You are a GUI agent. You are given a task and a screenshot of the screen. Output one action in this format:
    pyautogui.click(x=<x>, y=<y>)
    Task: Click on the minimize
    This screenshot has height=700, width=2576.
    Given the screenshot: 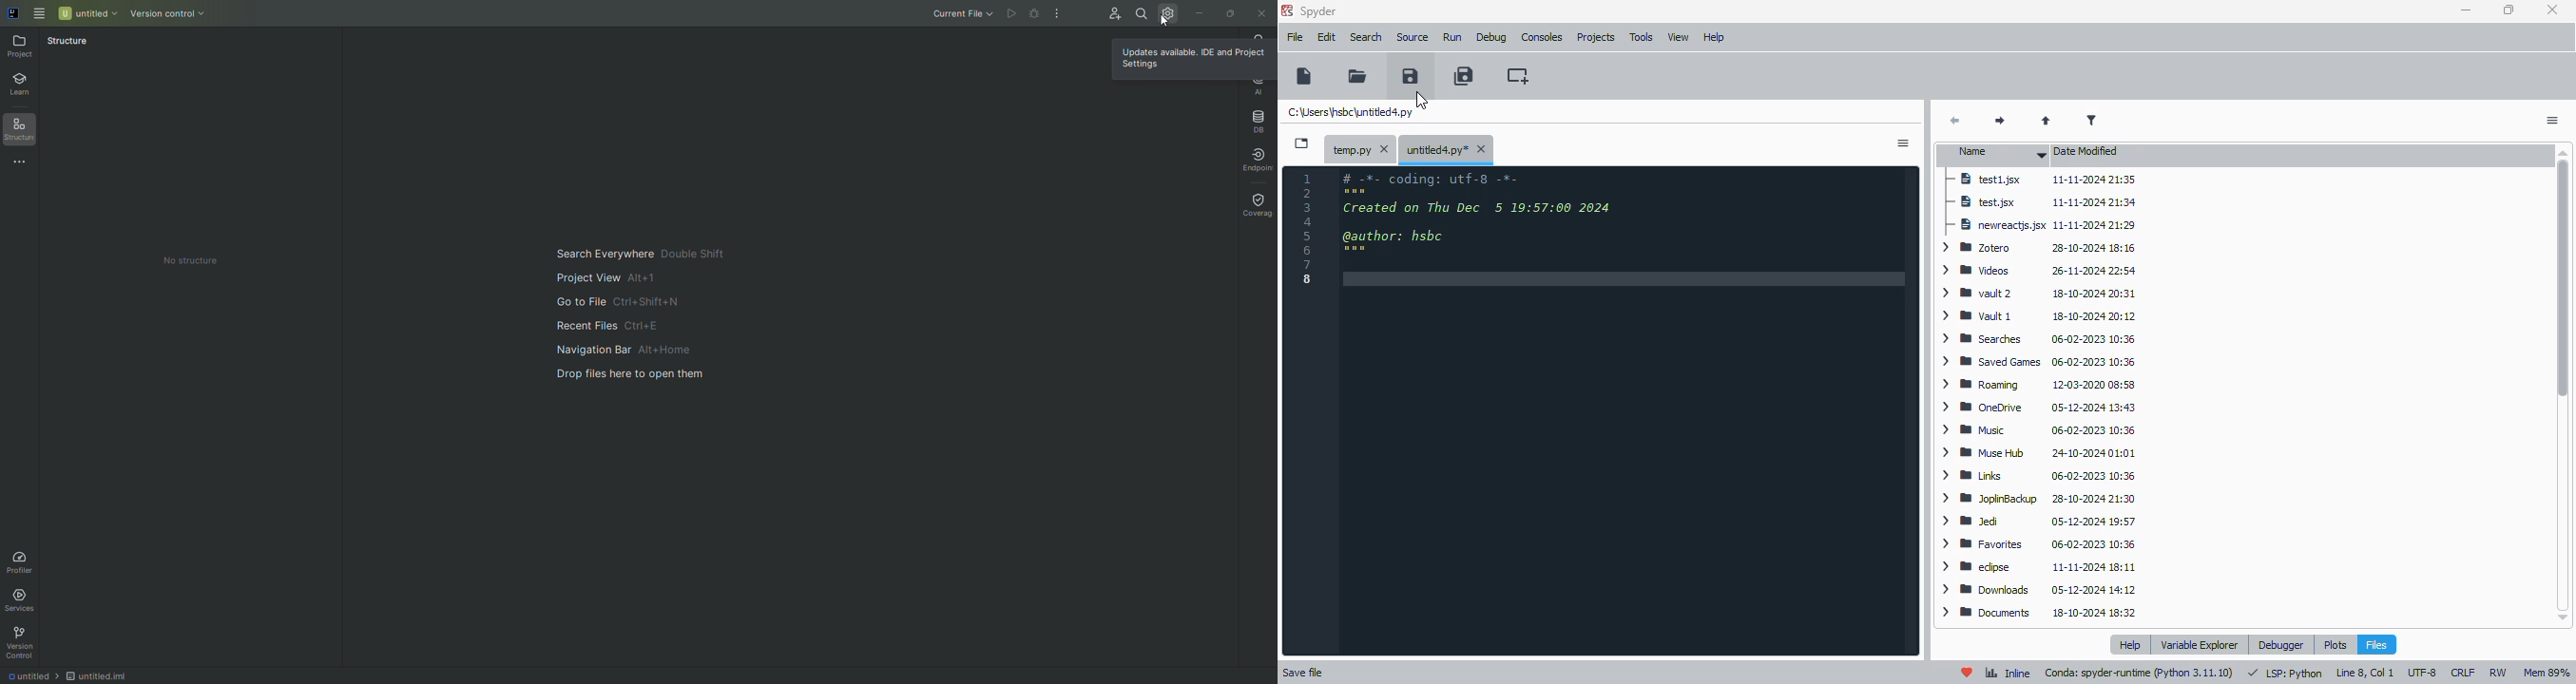 What is the action you would take?
    pyautogui.click(x=2467, y=10)
    